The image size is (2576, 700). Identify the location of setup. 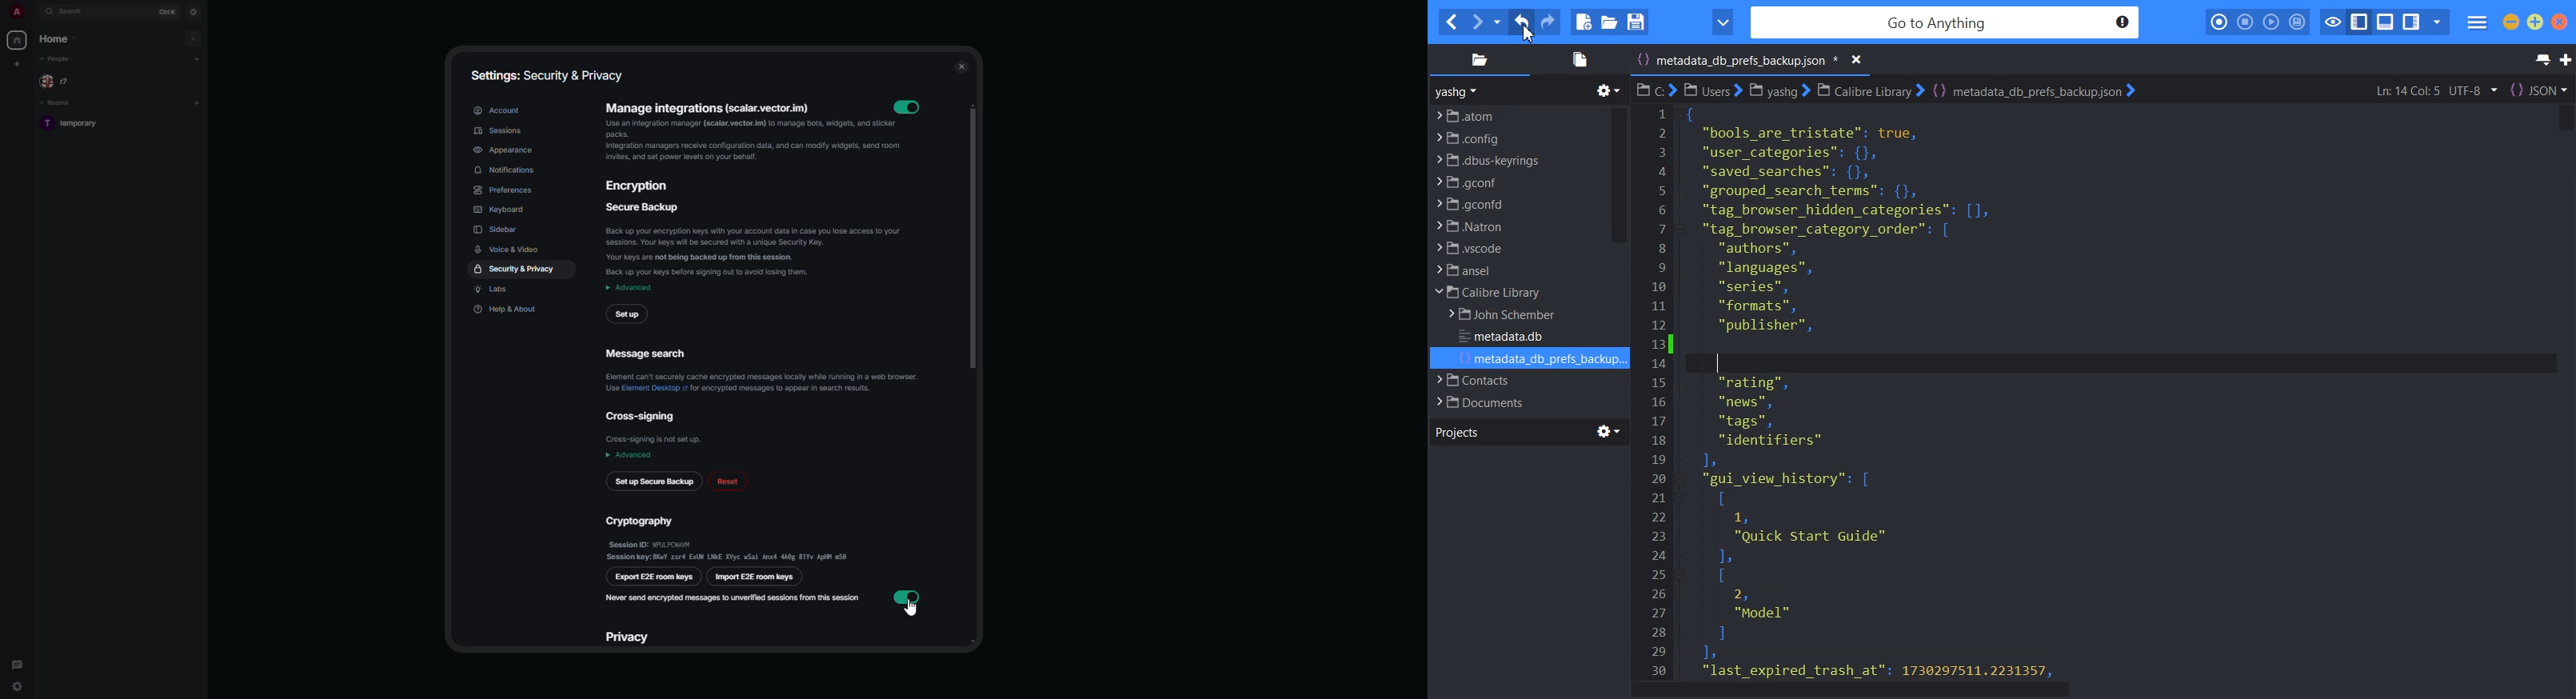
(629, 314).